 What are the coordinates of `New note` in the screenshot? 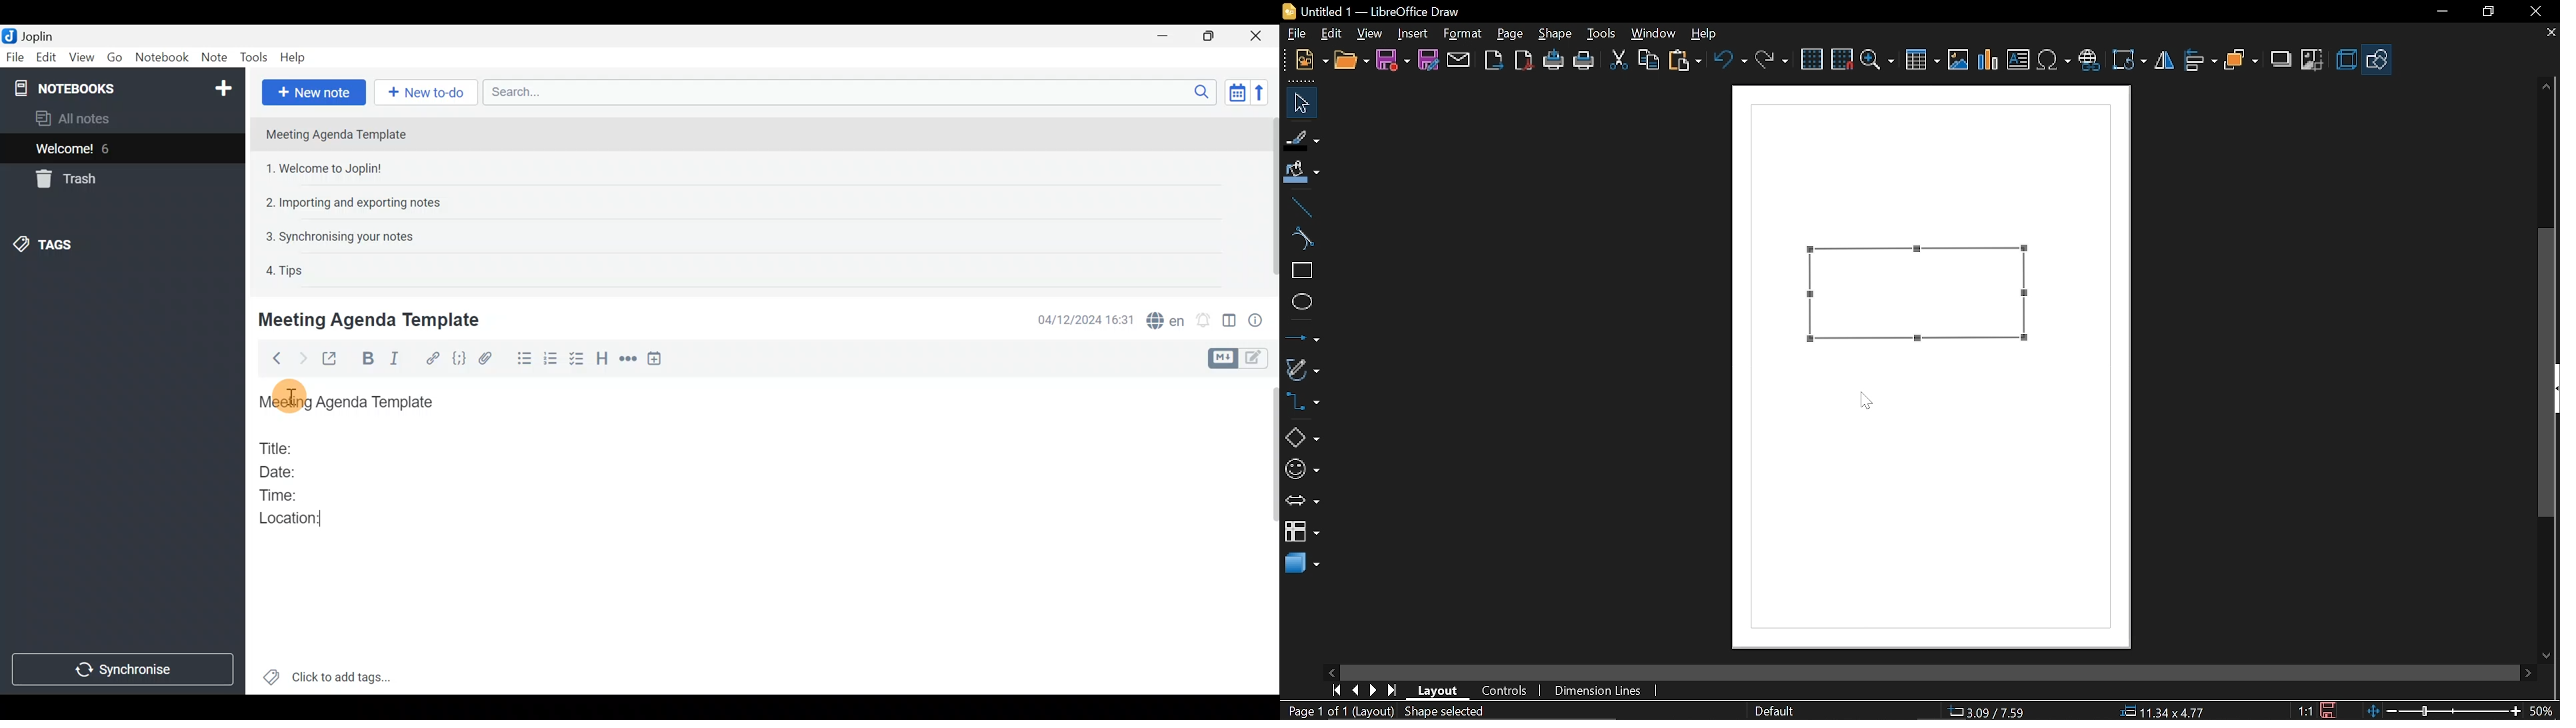 It's located at (314, 93).